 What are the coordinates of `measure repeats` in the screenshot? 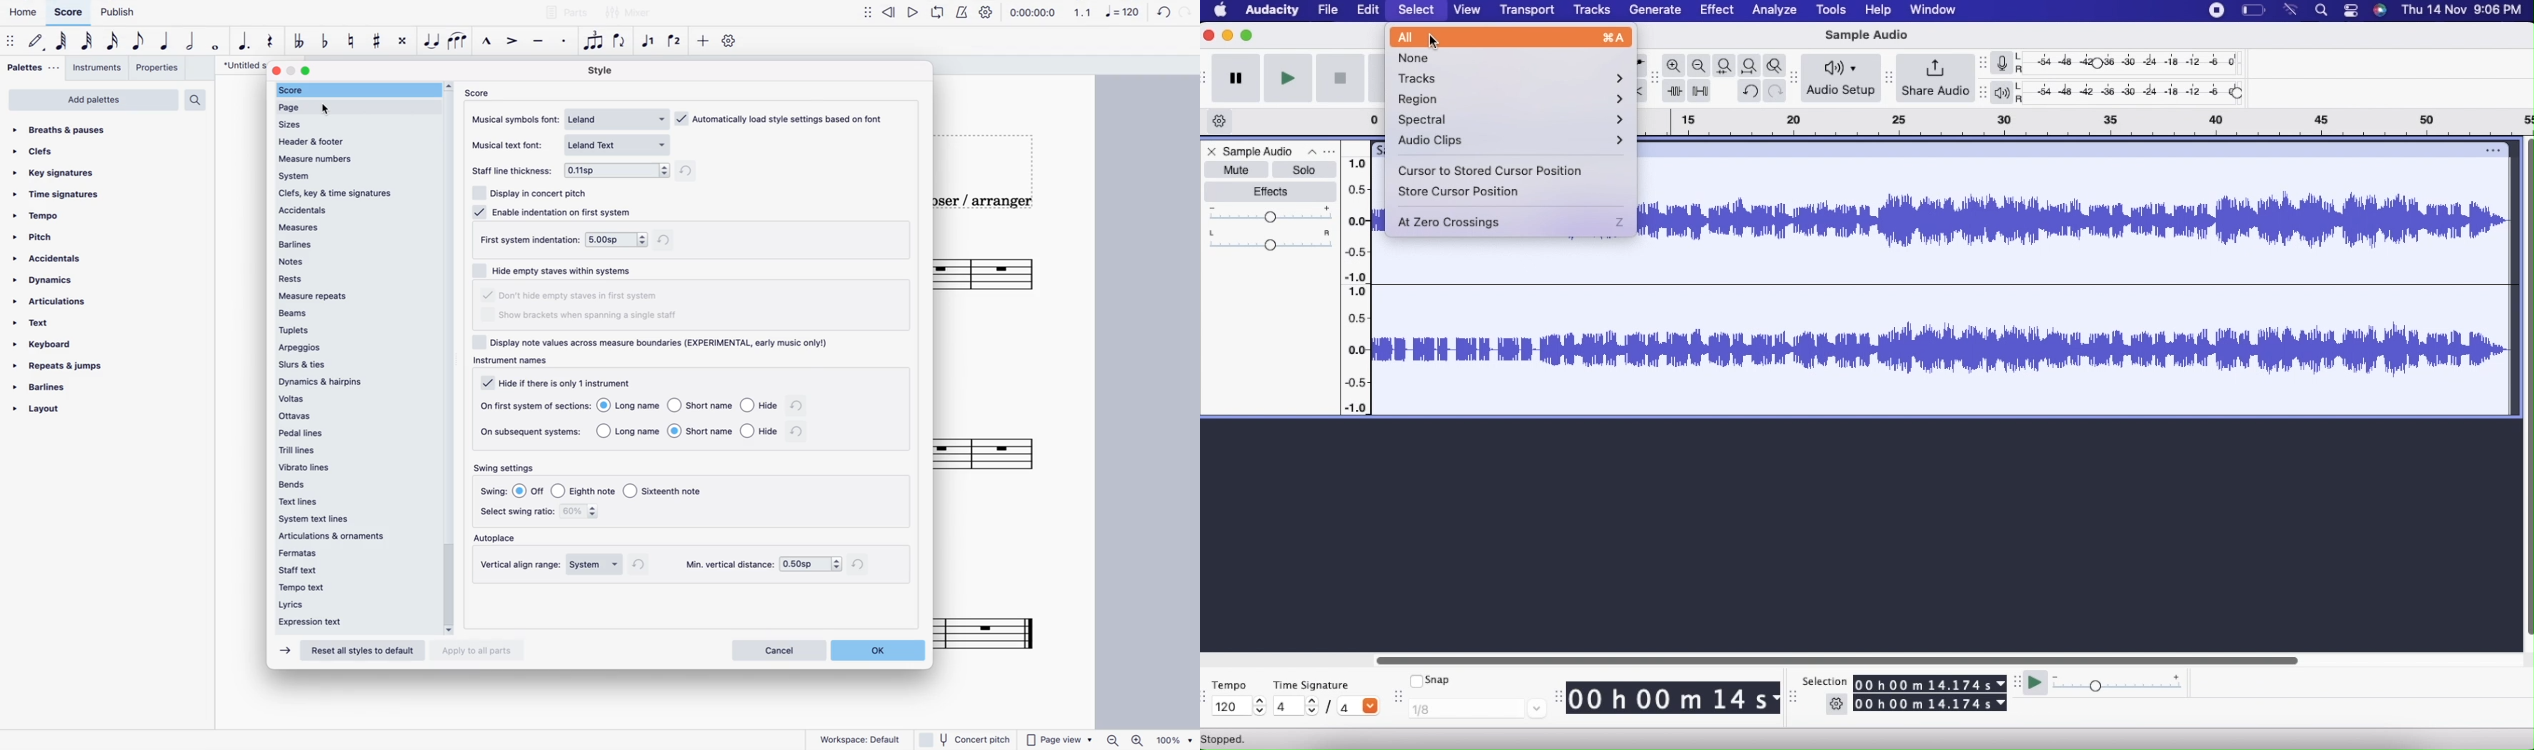 It's located at (353, 295).